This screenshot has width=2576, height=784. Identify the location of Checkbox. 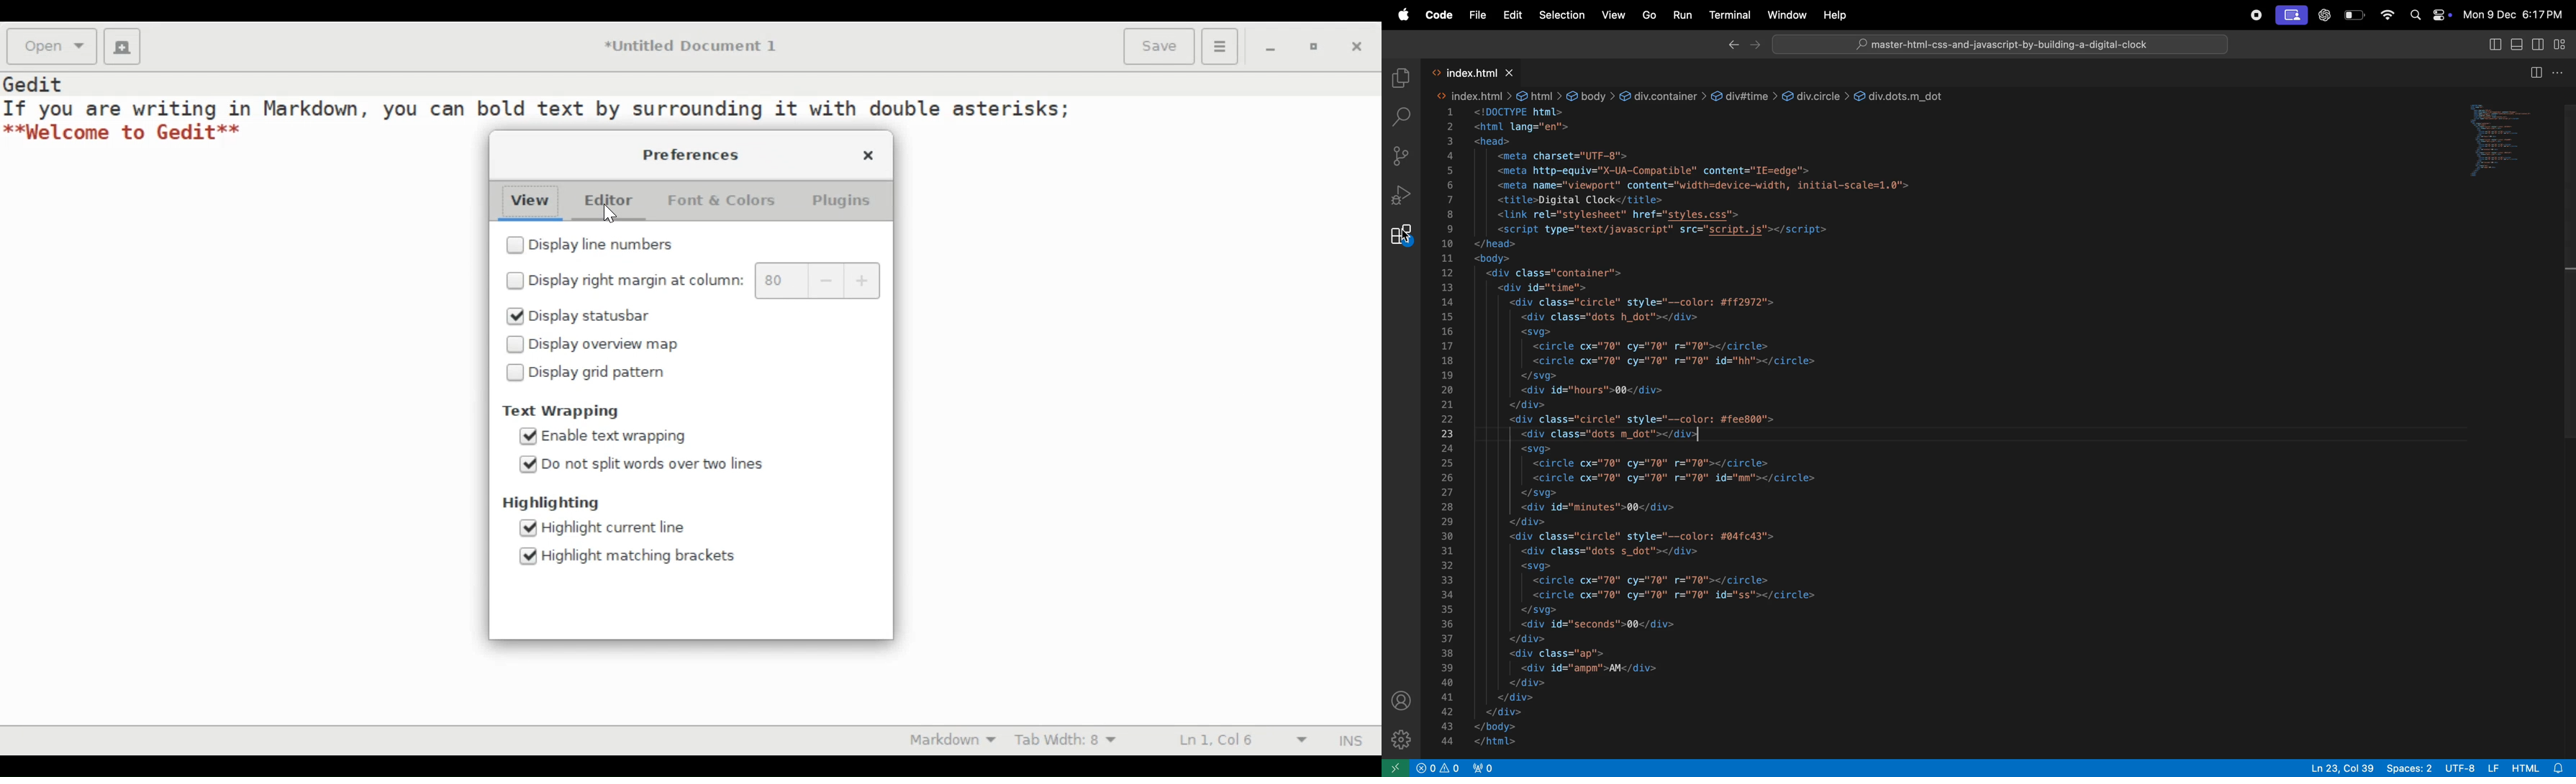
(514, 245).